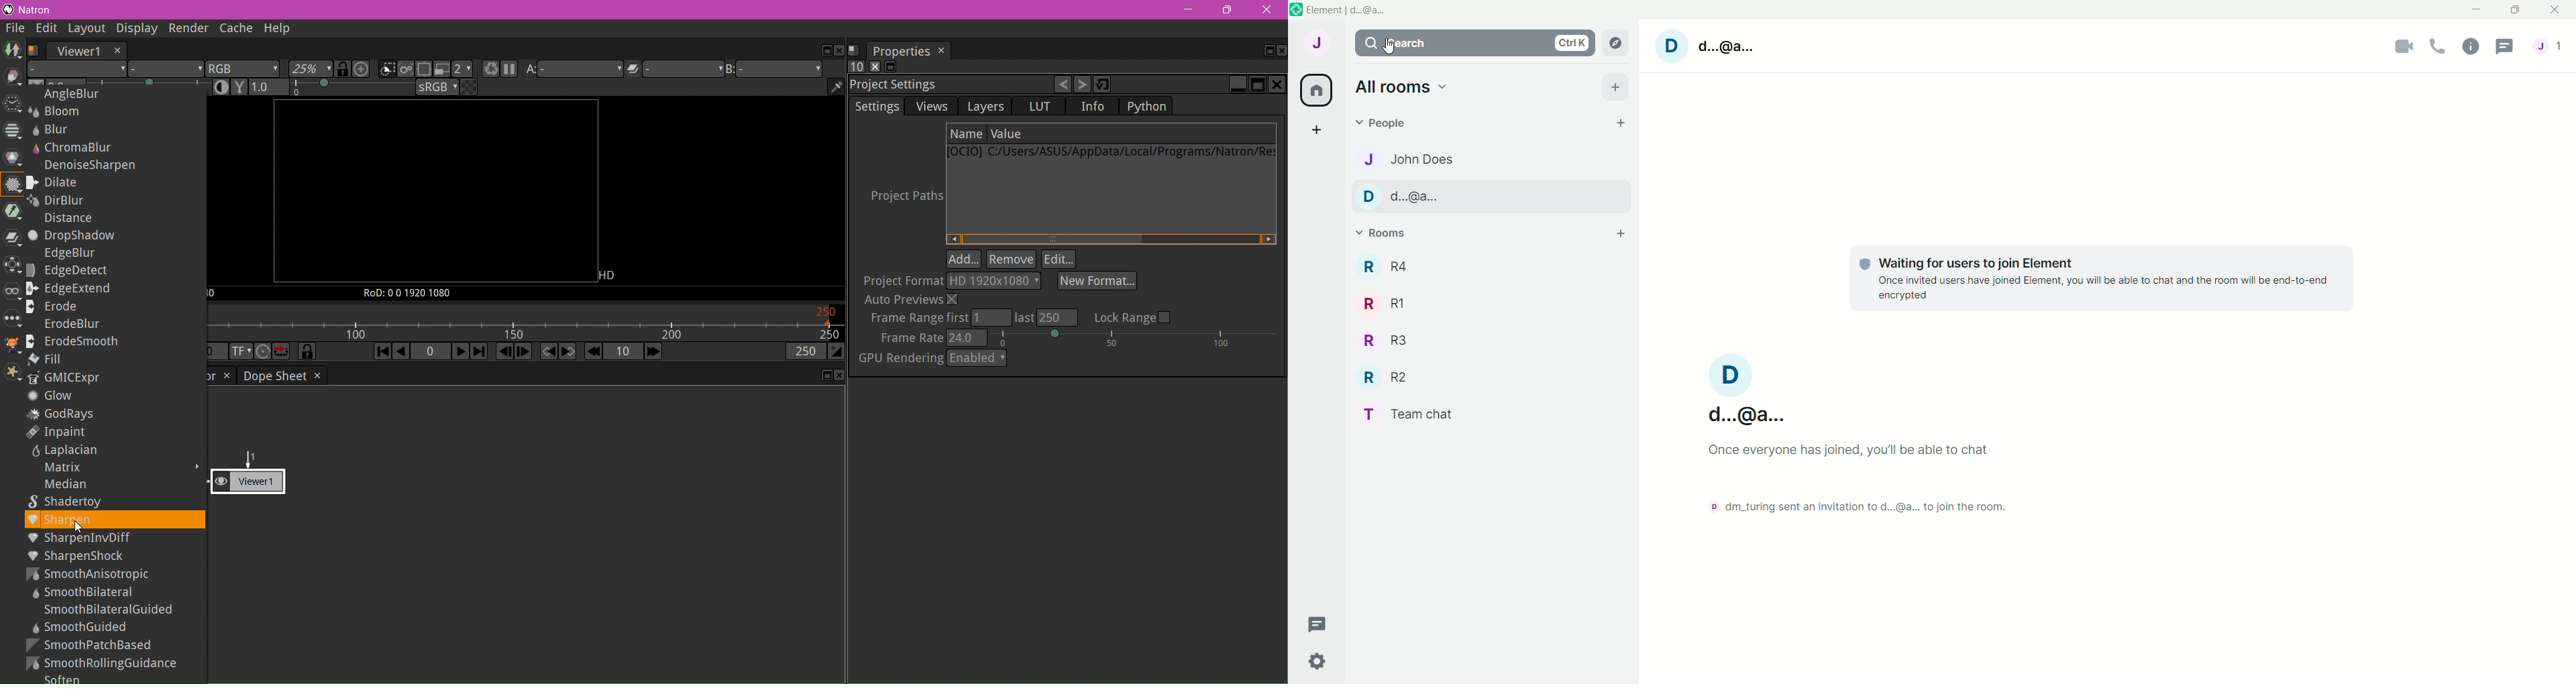 The image size is (2576, 700). Describe the element at coordinates (1319, 131) in the screenshot. I see `create a space` at that location.